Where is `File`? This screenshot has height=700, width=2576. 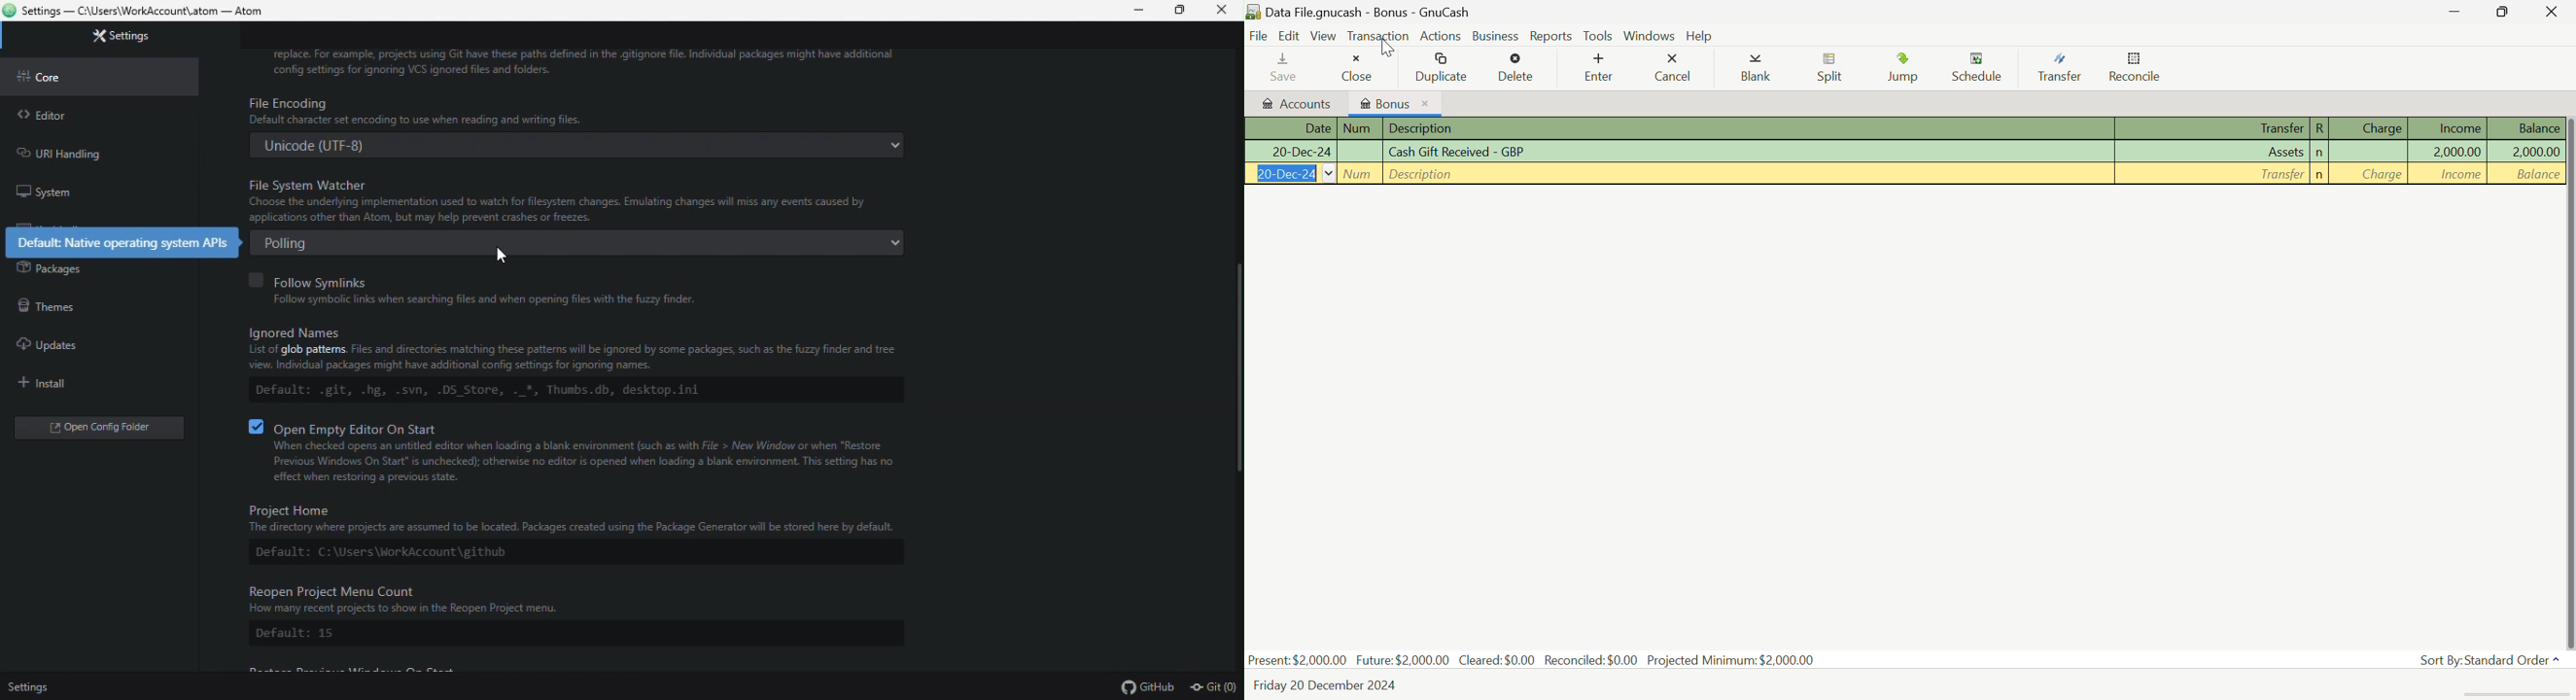
File is located at coordinates (1257, 35).